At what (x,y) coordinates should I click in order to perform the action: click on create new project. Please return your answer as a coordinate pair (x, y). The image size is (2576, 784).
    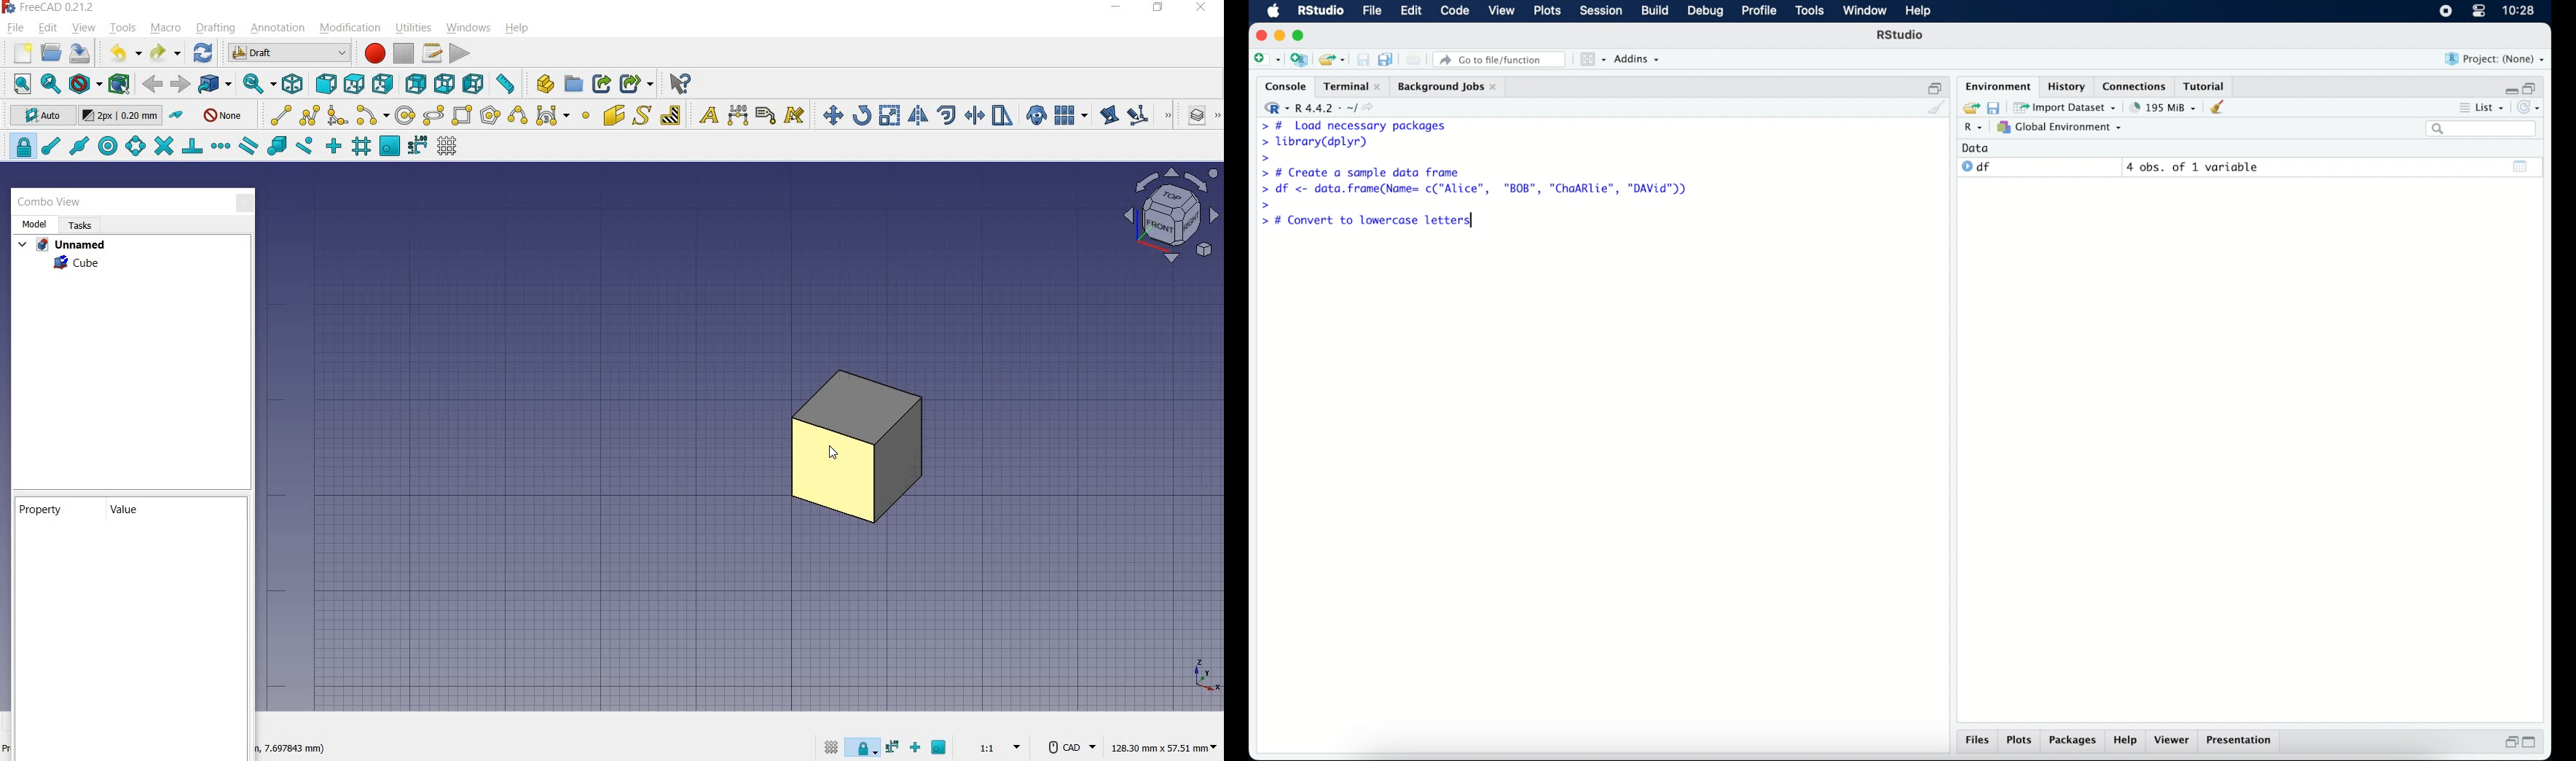
    Looking at the image, I should click on (1299, 61).